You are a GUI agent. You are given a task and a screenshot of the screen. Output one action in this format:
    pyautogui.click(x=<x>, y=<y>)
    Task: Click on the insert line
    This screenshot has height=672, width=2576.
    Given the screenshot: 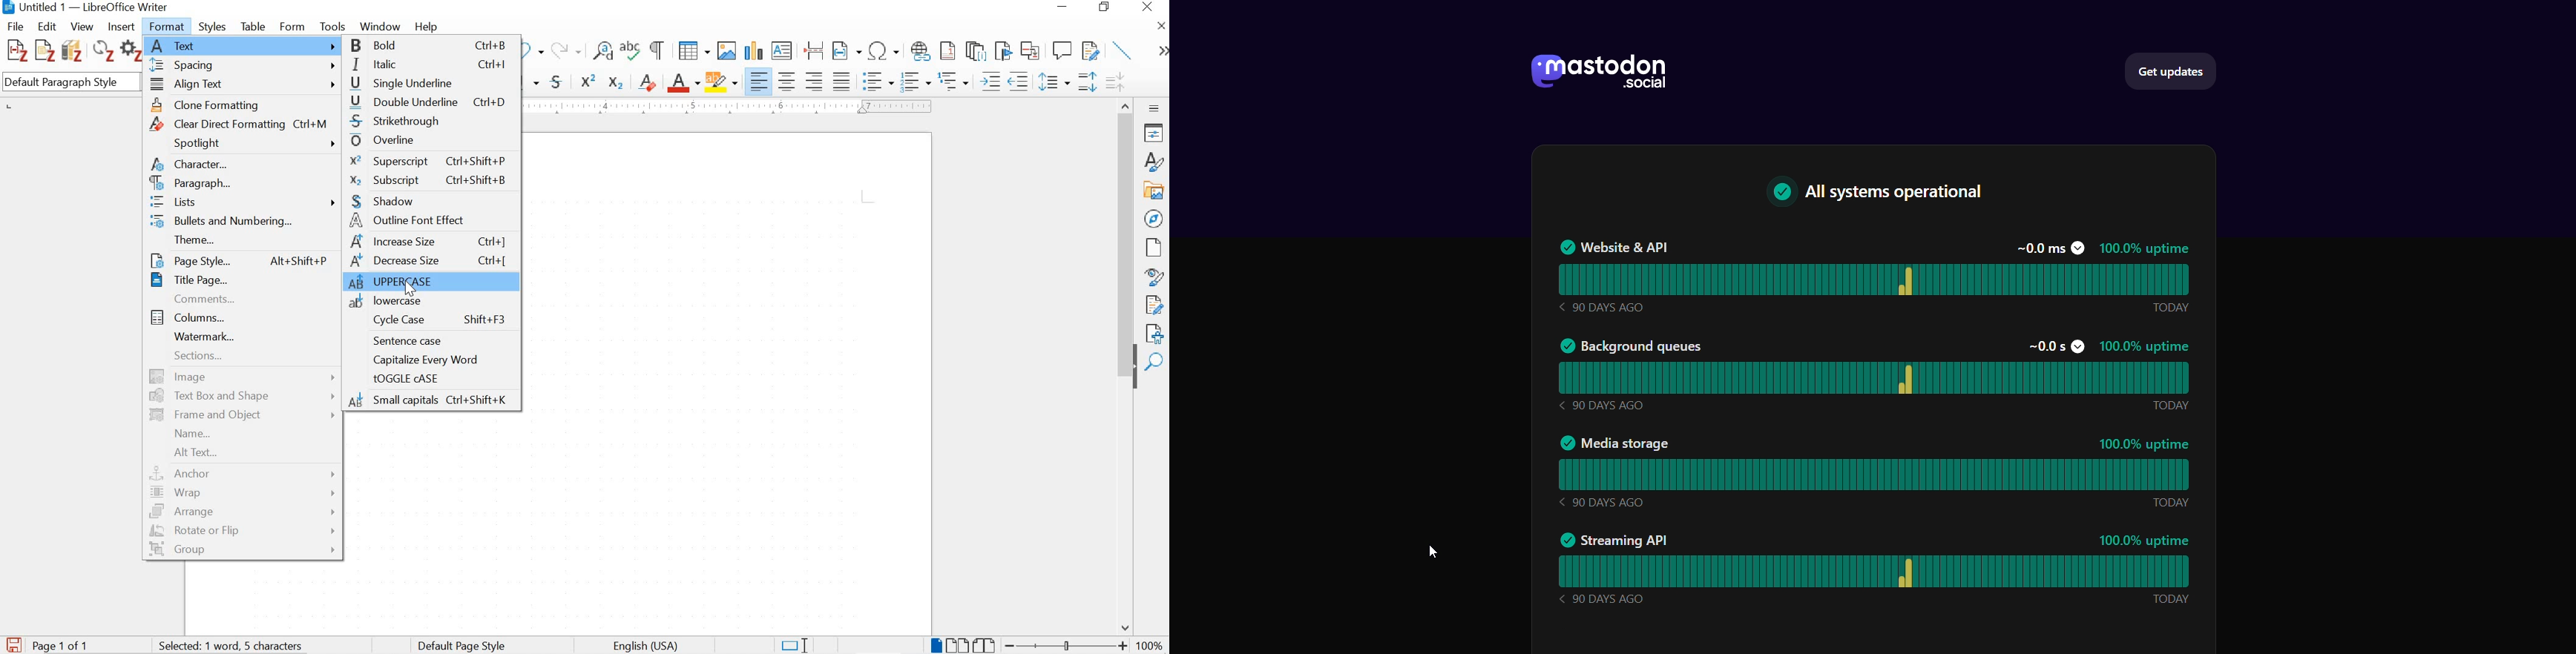 What is the action you would take?
    pyautogui.click(x=1124, y=50)
    